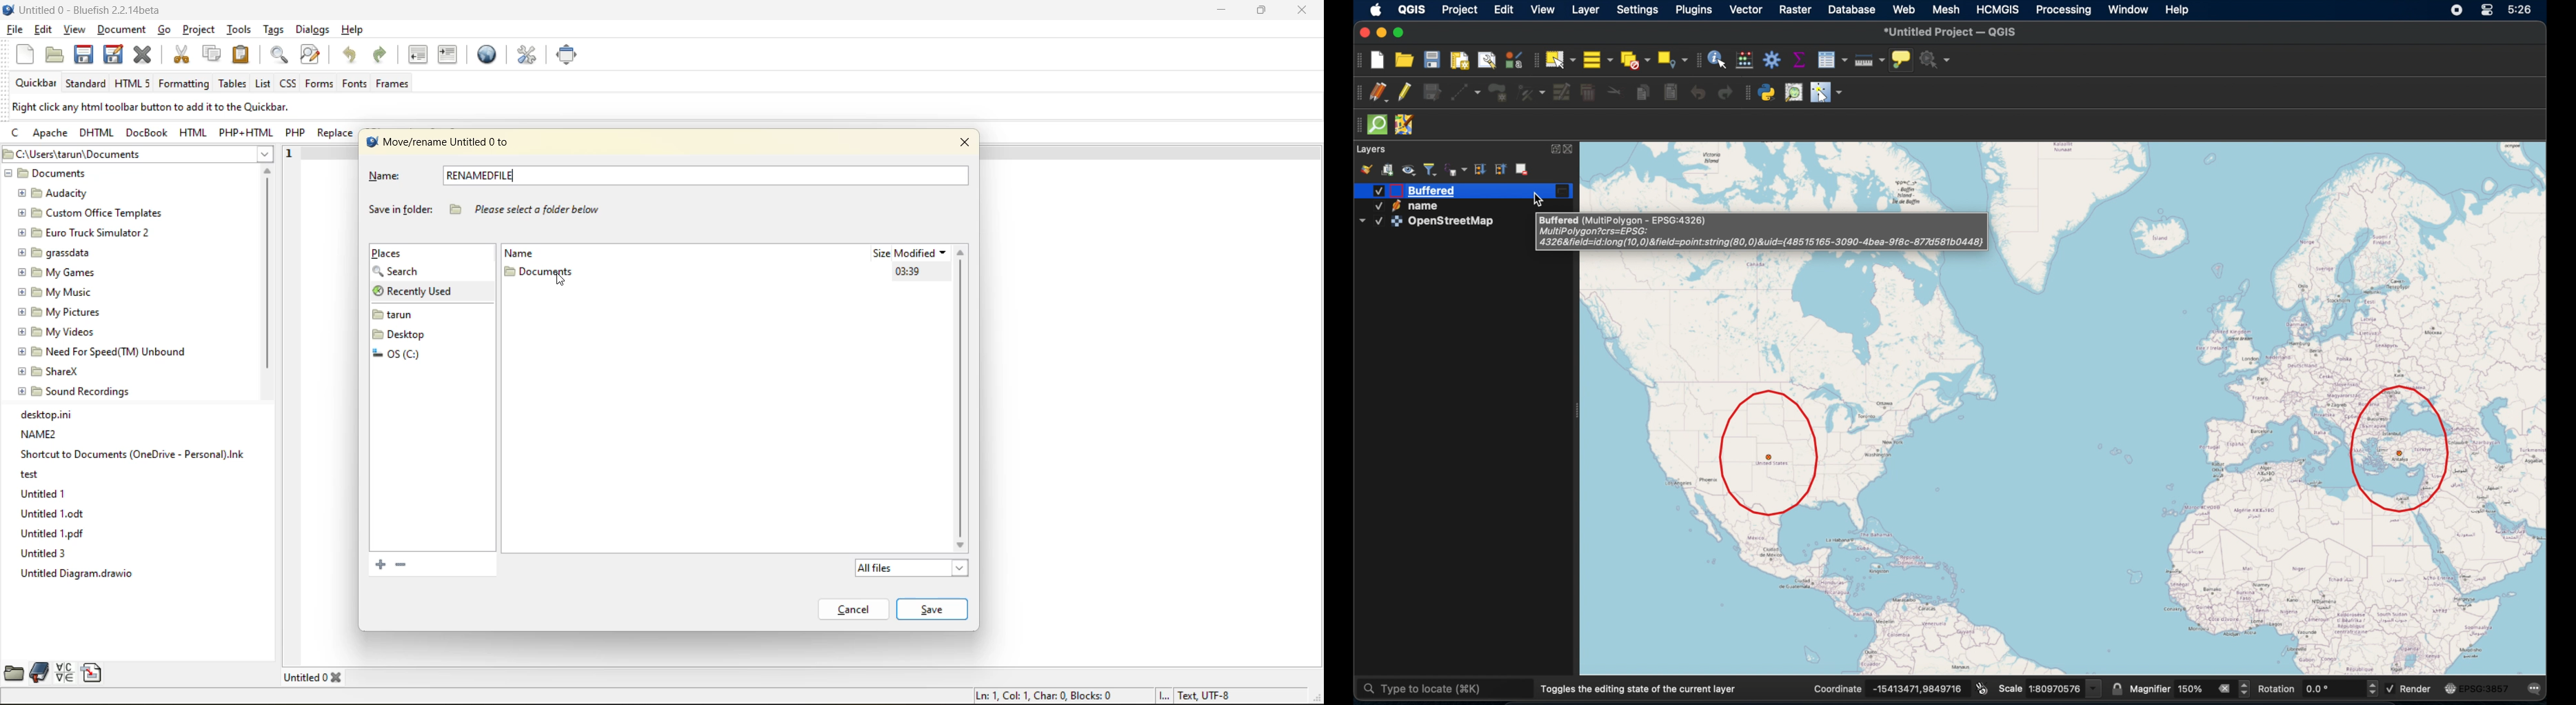 This screenshot has width=2576, height=728. What do you see at coordinates (49, 370) in the screenshot?
I see `ShareX` at bounding box center [49, 370].